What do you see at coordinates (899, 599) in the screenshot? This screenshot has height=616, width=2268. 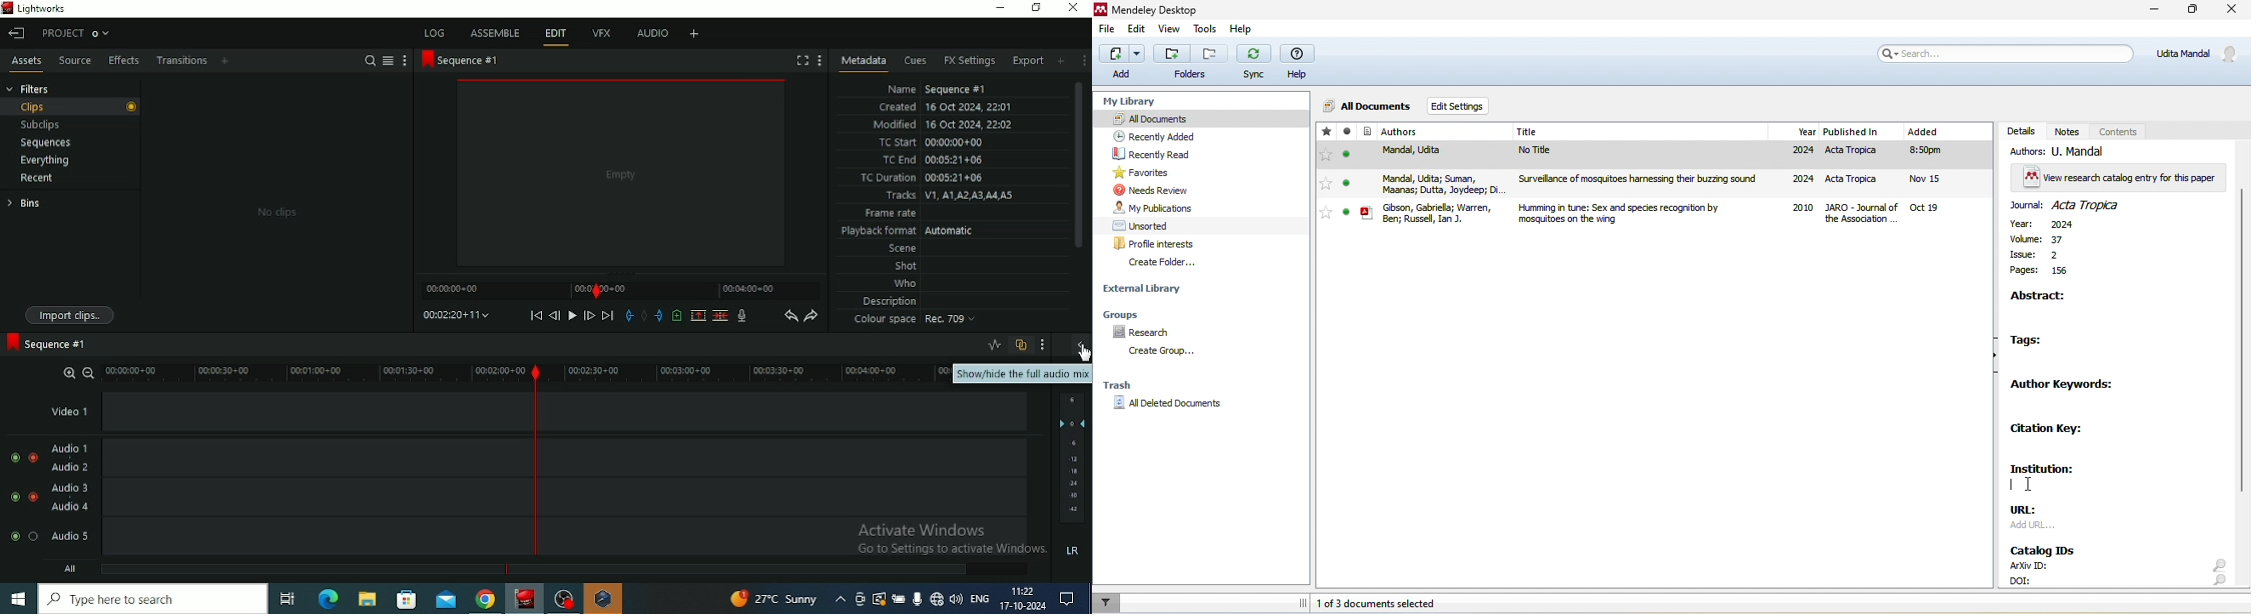 I see `Charging, plugged in` at bounding box center [899, 599].